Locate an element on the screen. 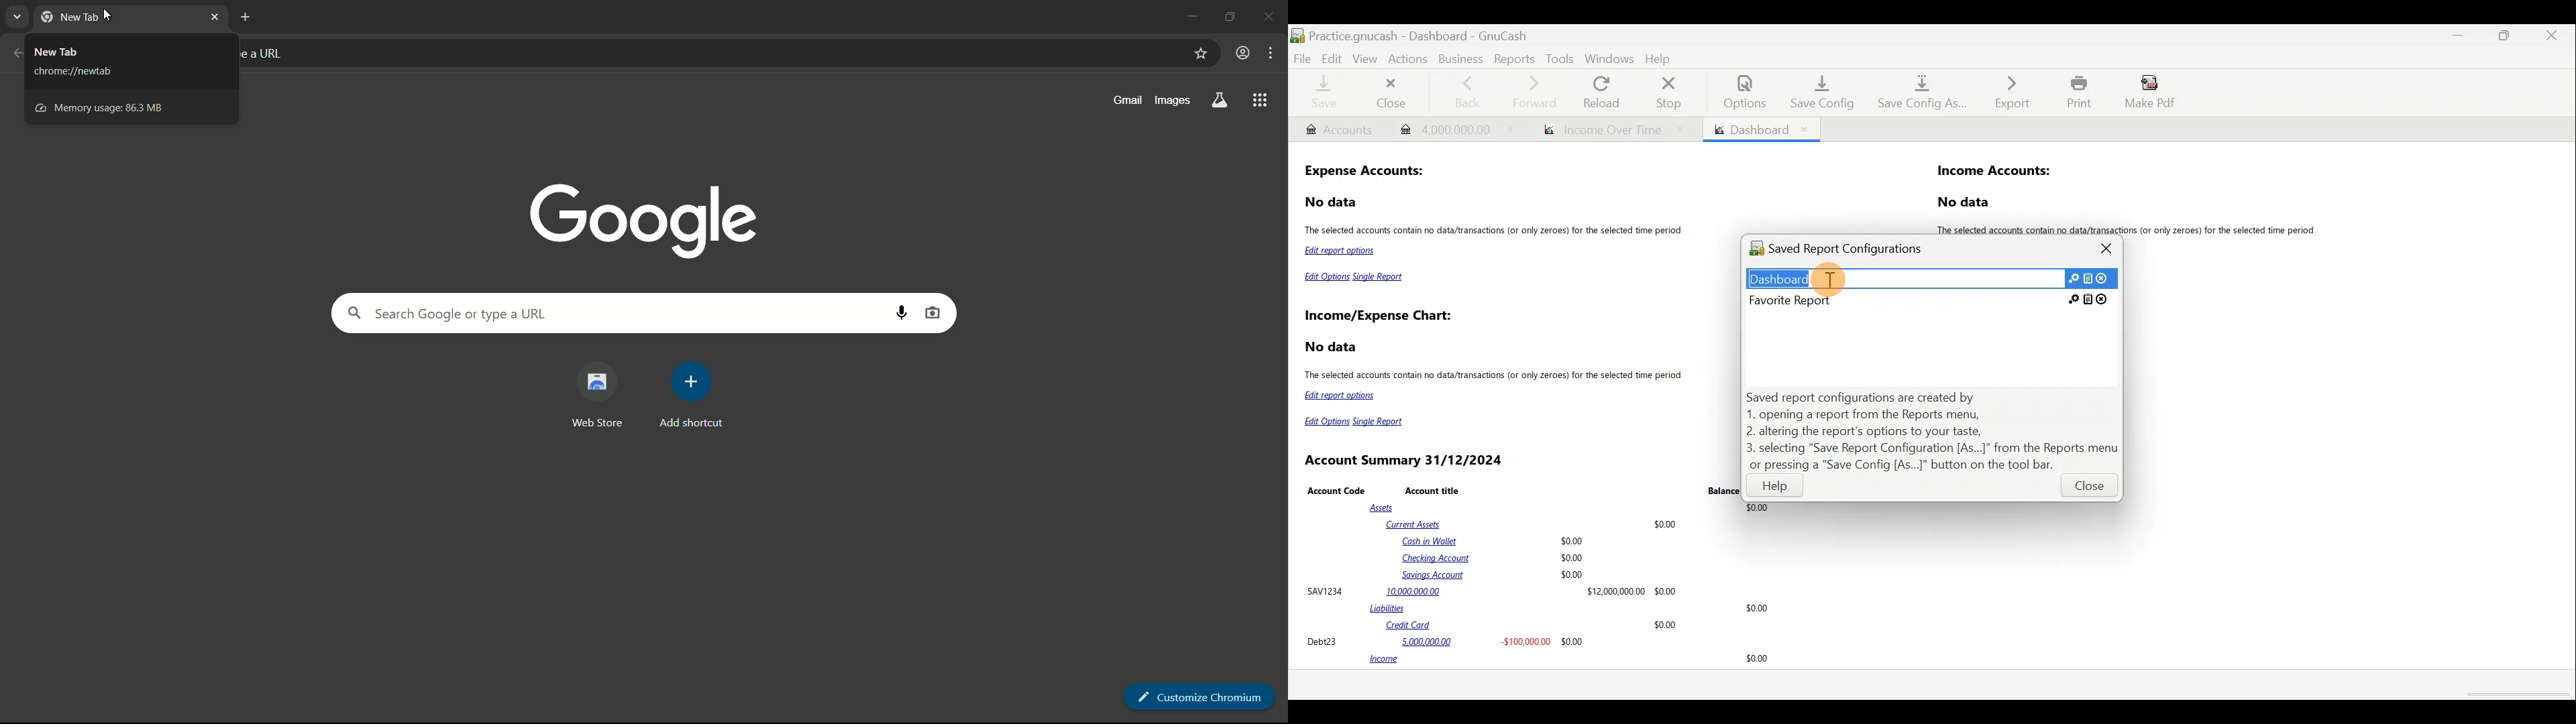 The width and height of the screenshot is (2576, 728). Make pdf is located at coordinates (2154, 94).